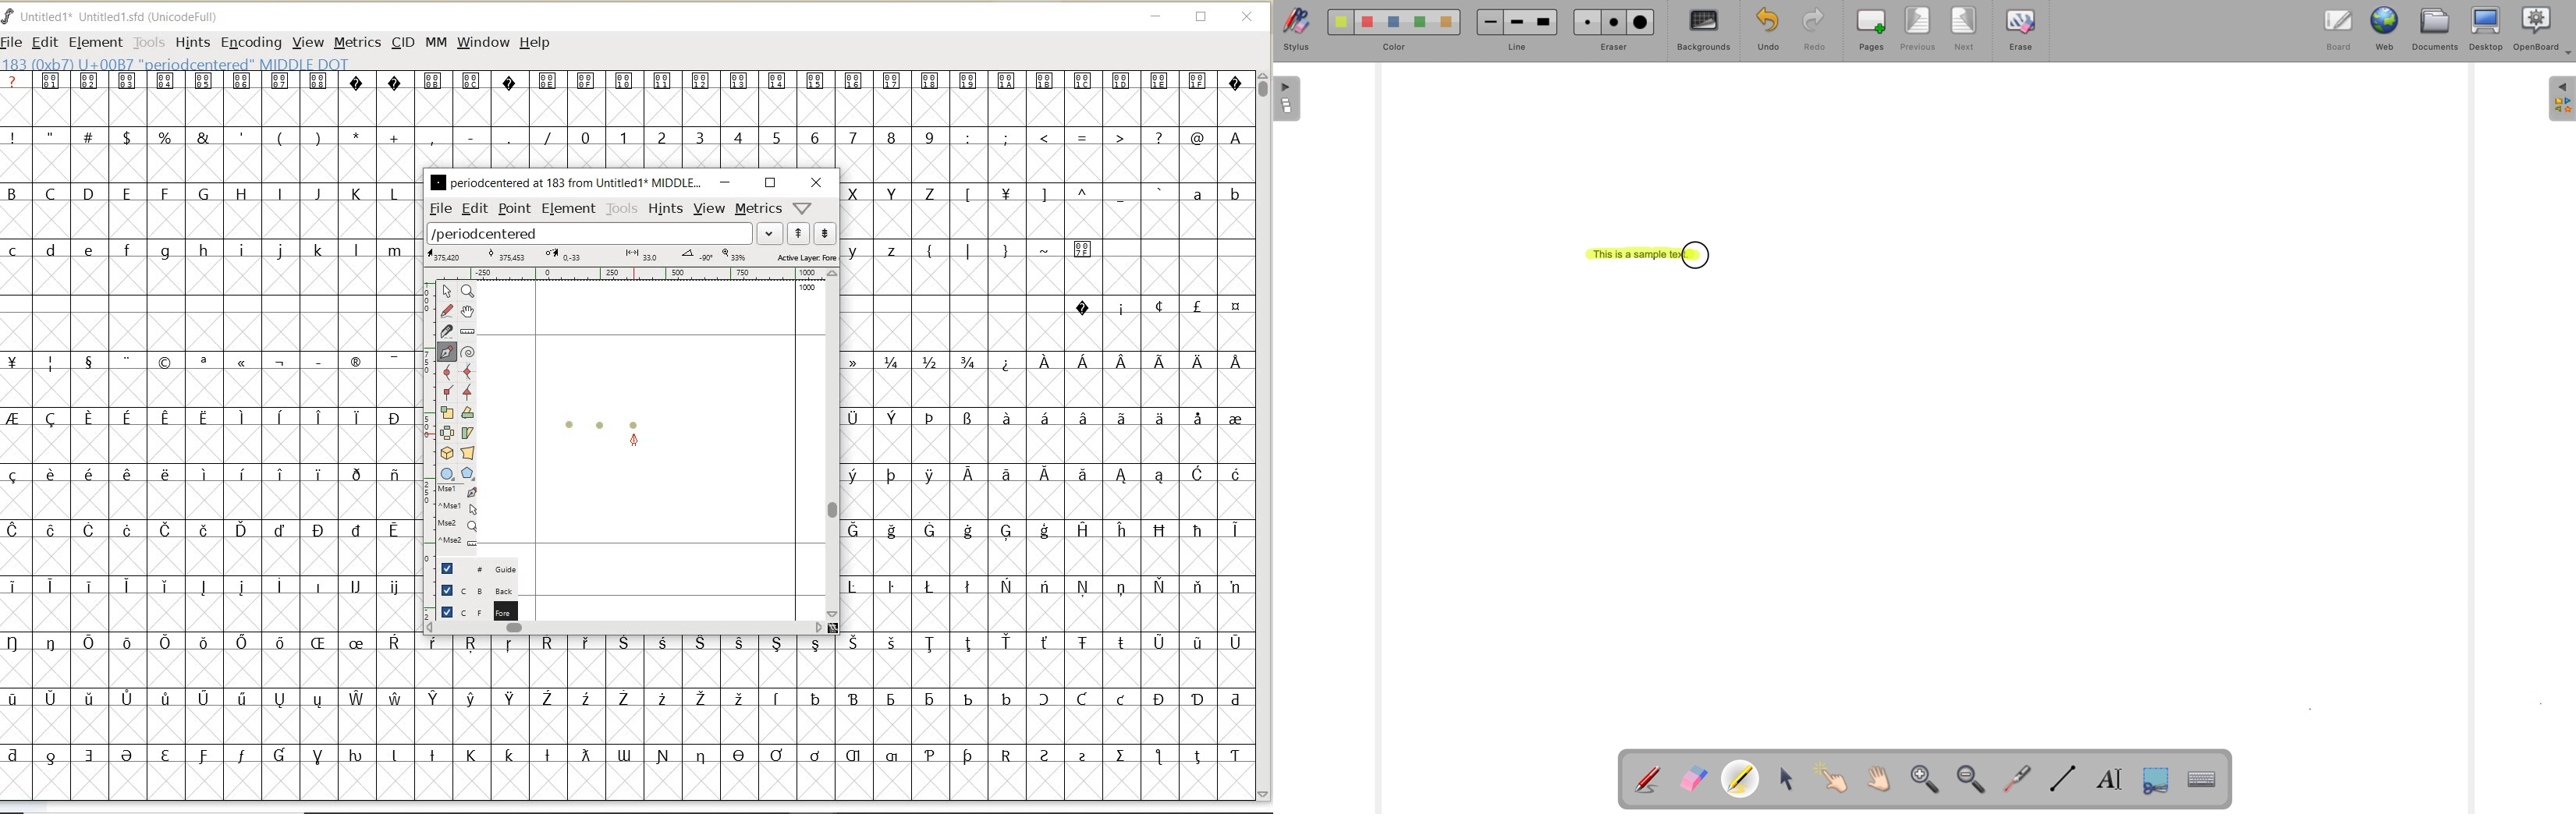  What do you see at coordinates (474, 569) in the screenshot?
I see `guide` at bounding box center [474, 569].